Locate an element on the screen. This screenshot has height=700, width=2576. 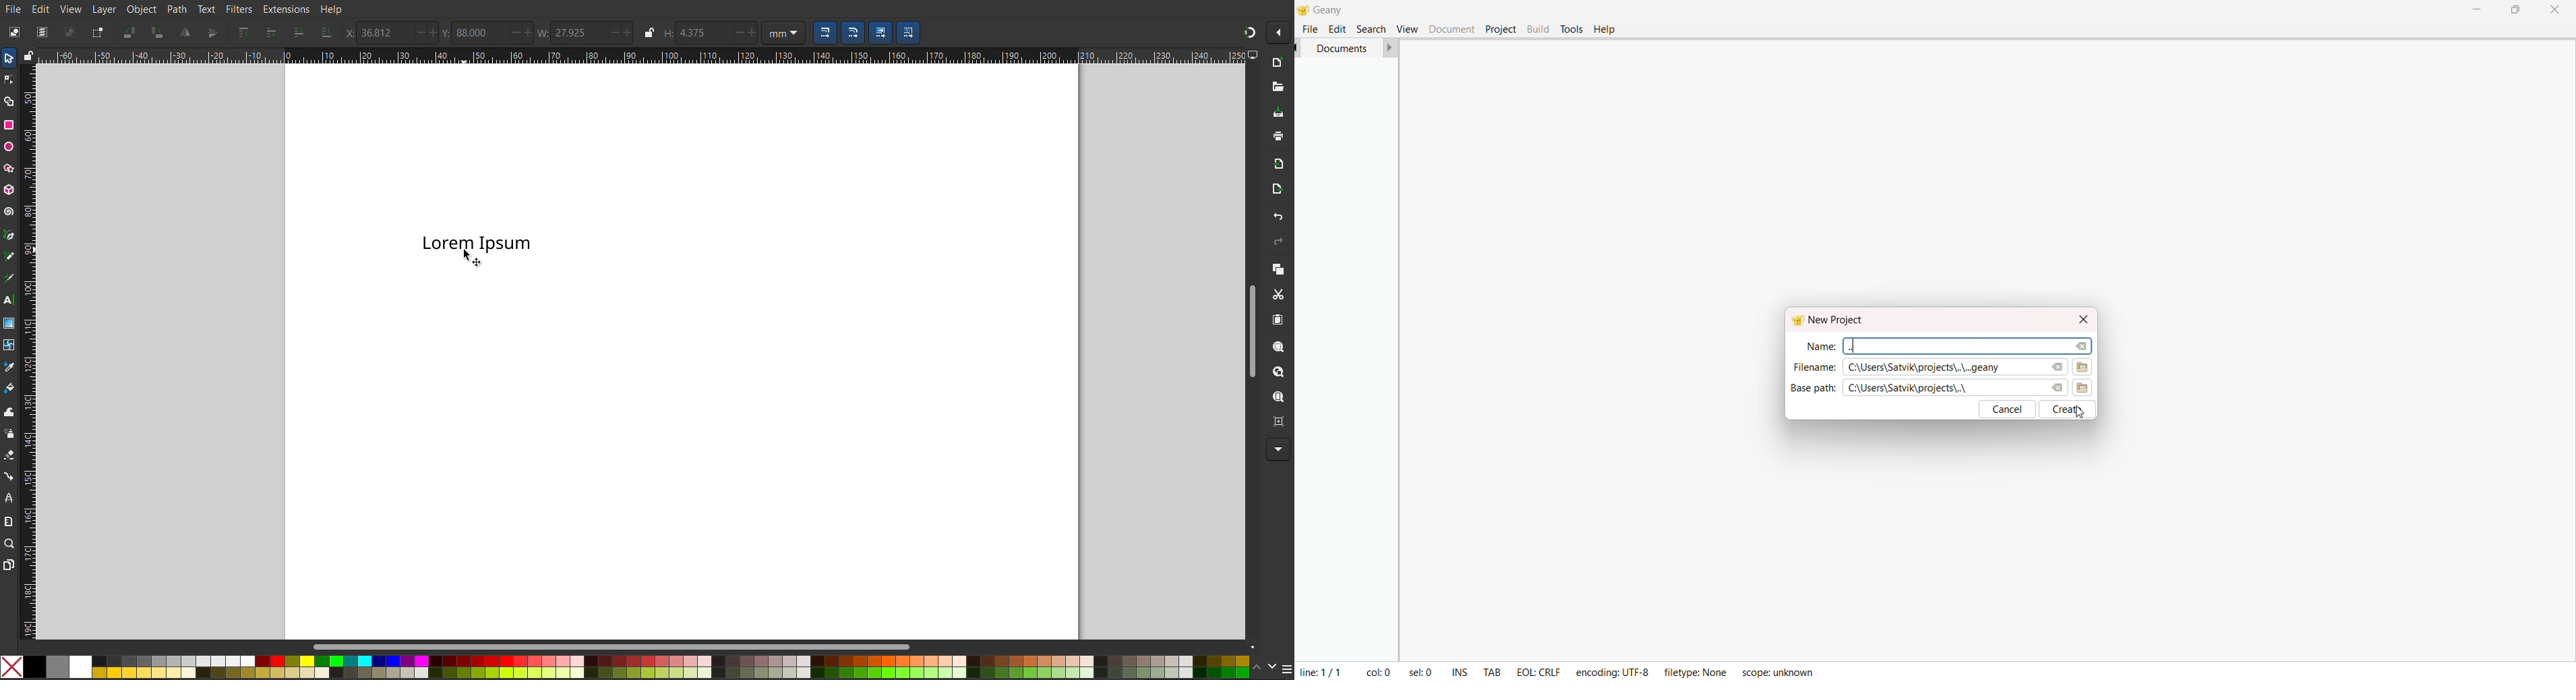
Object view CCW is located at coordinates (129, 32).